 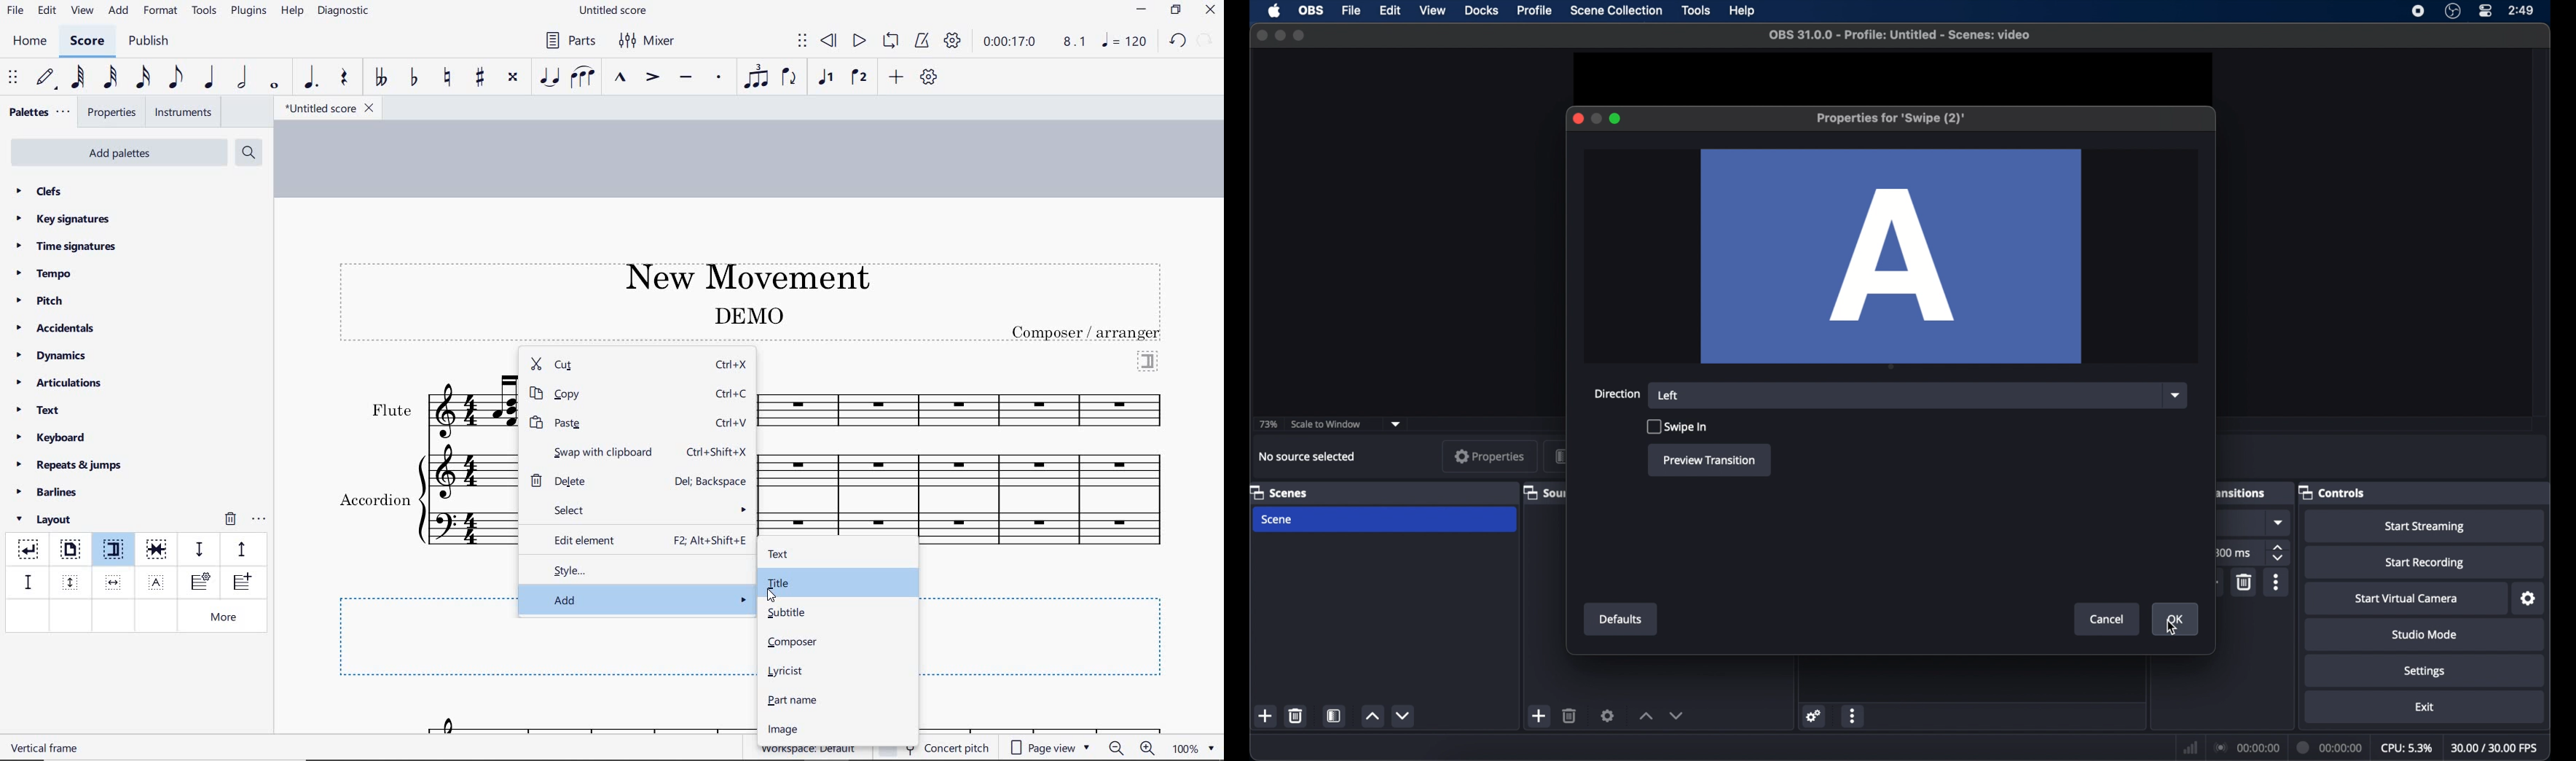 What do you see at coordinates (52, 437) in the screenshot?
I see `keyboard` at bounding box center [52, 437].